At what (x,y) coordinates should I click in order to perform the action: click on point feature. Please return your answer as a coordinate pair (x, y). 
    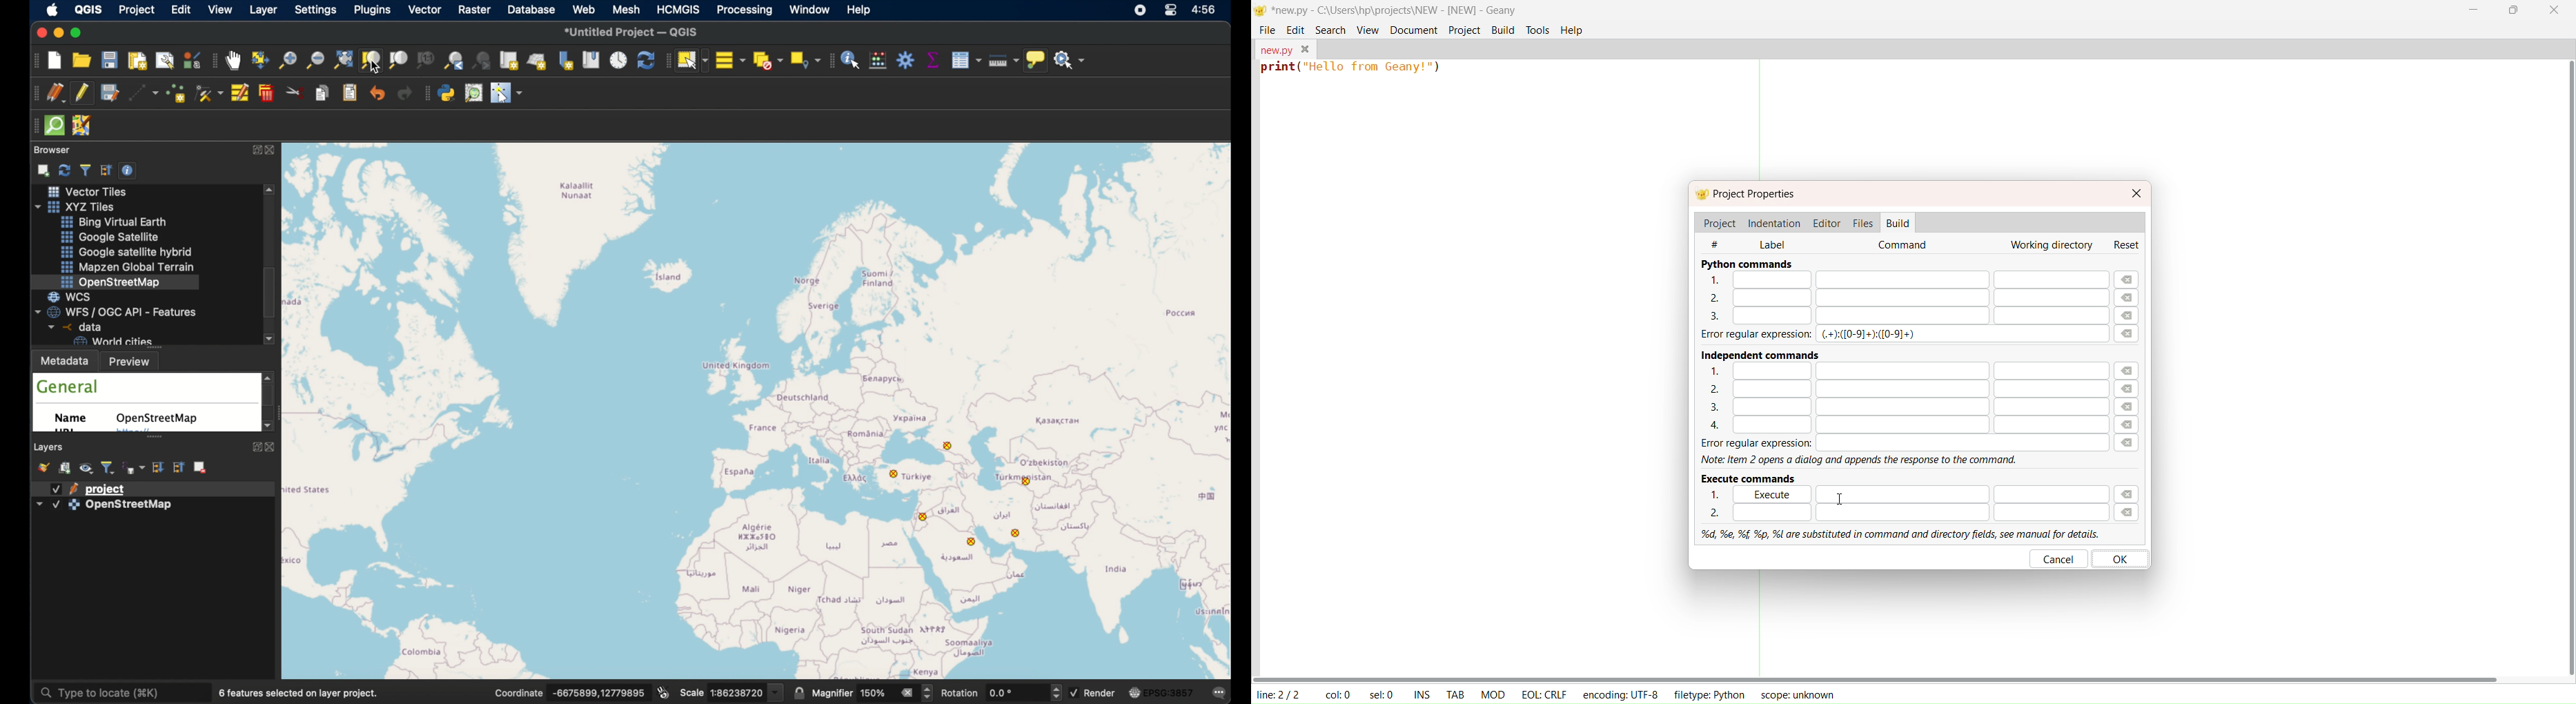
    Looking at the image, I should click on (948, 446).